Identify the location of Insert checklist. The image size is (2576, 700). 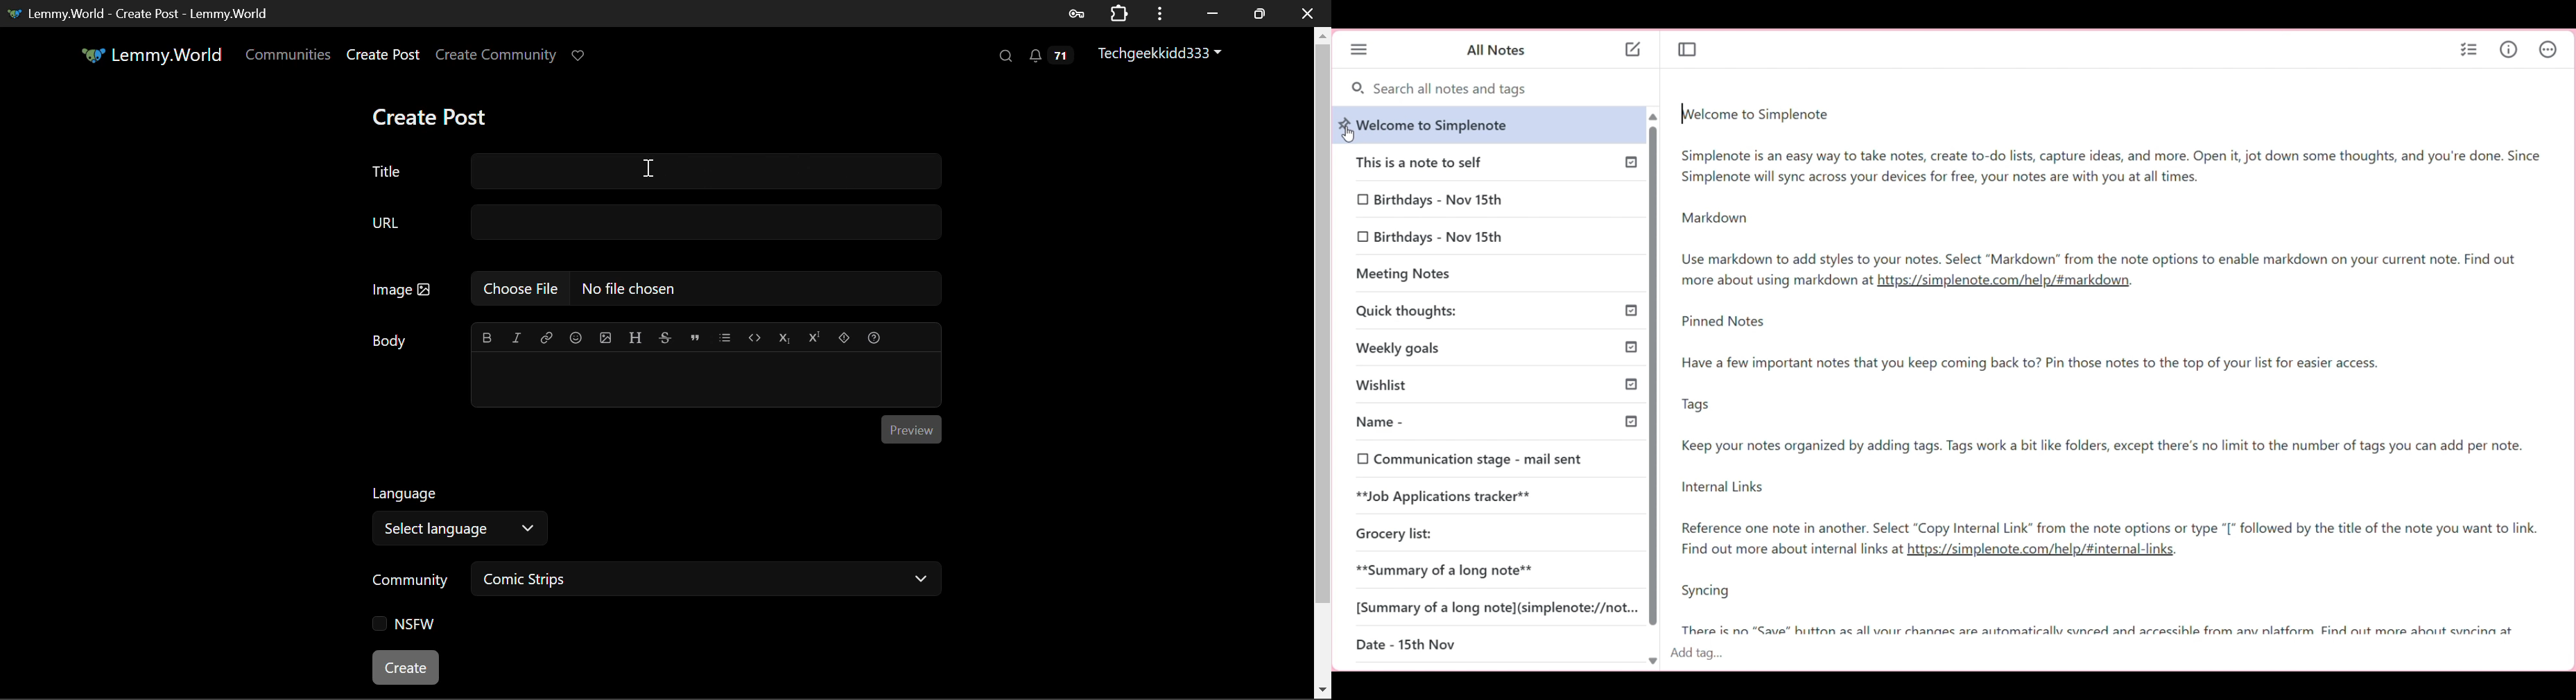
(2469, 51).